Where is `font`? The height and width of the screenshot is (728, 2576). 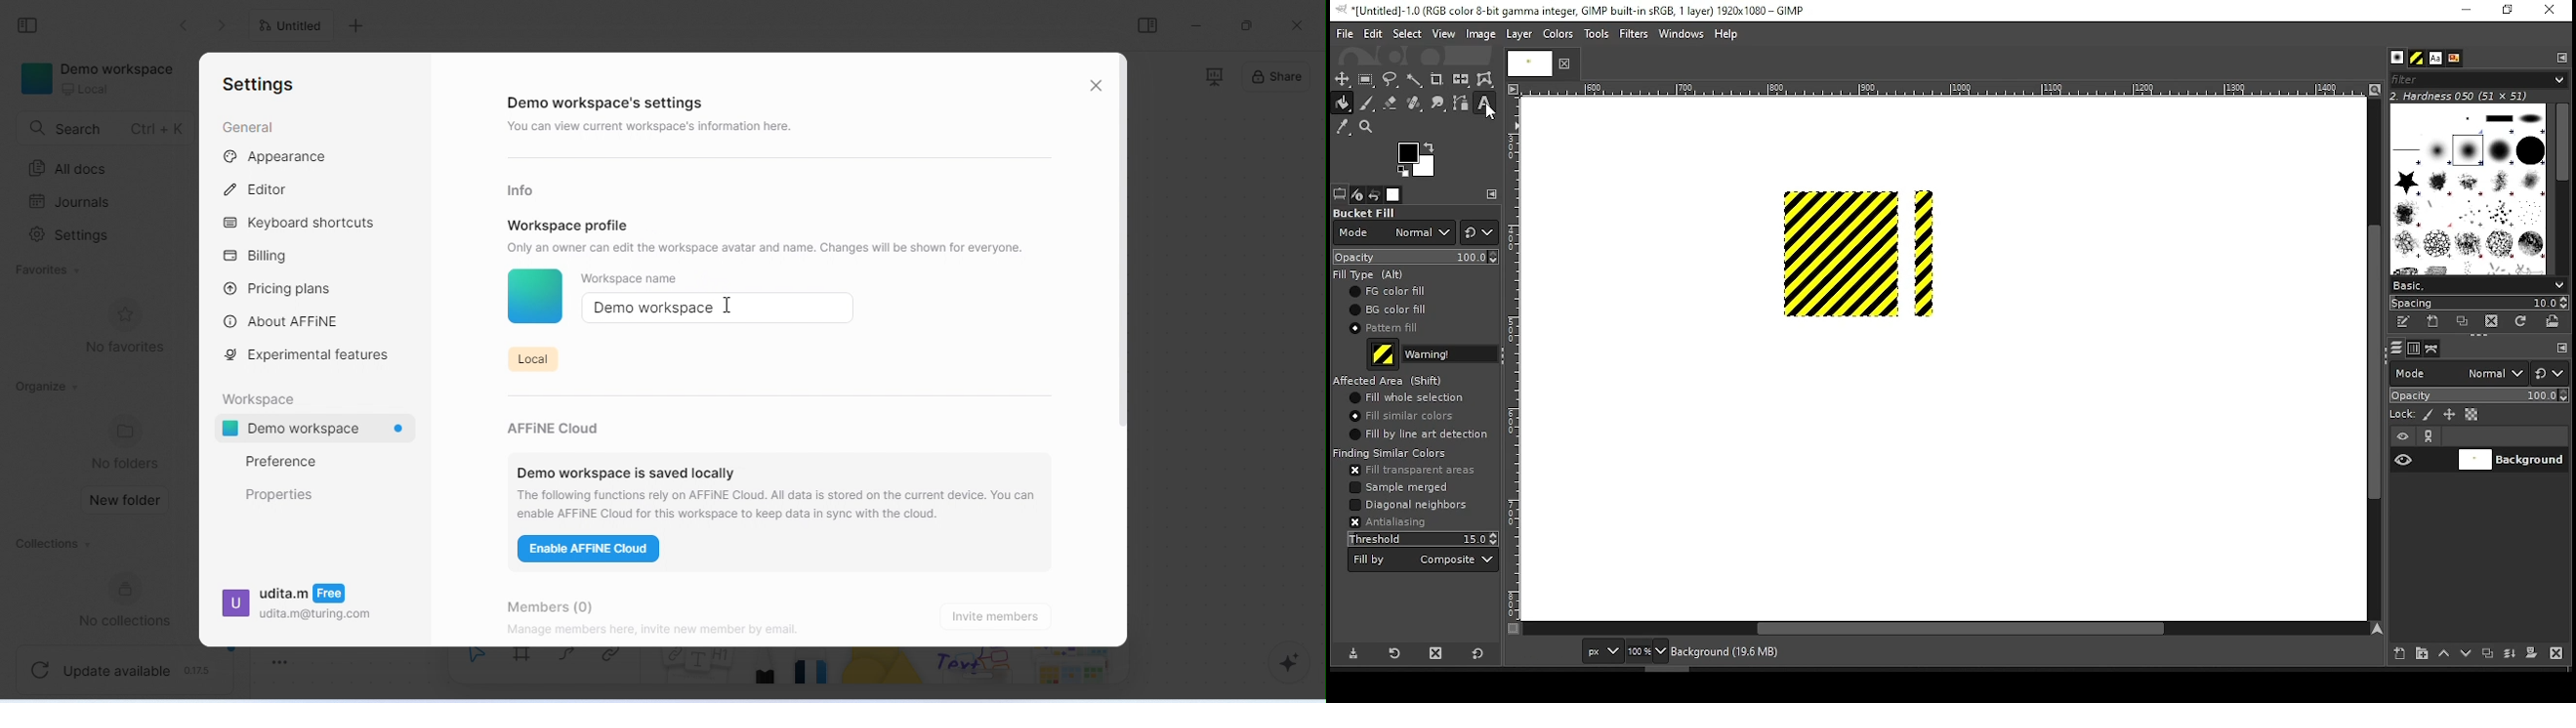
font is located at coordinates (2434, 59).